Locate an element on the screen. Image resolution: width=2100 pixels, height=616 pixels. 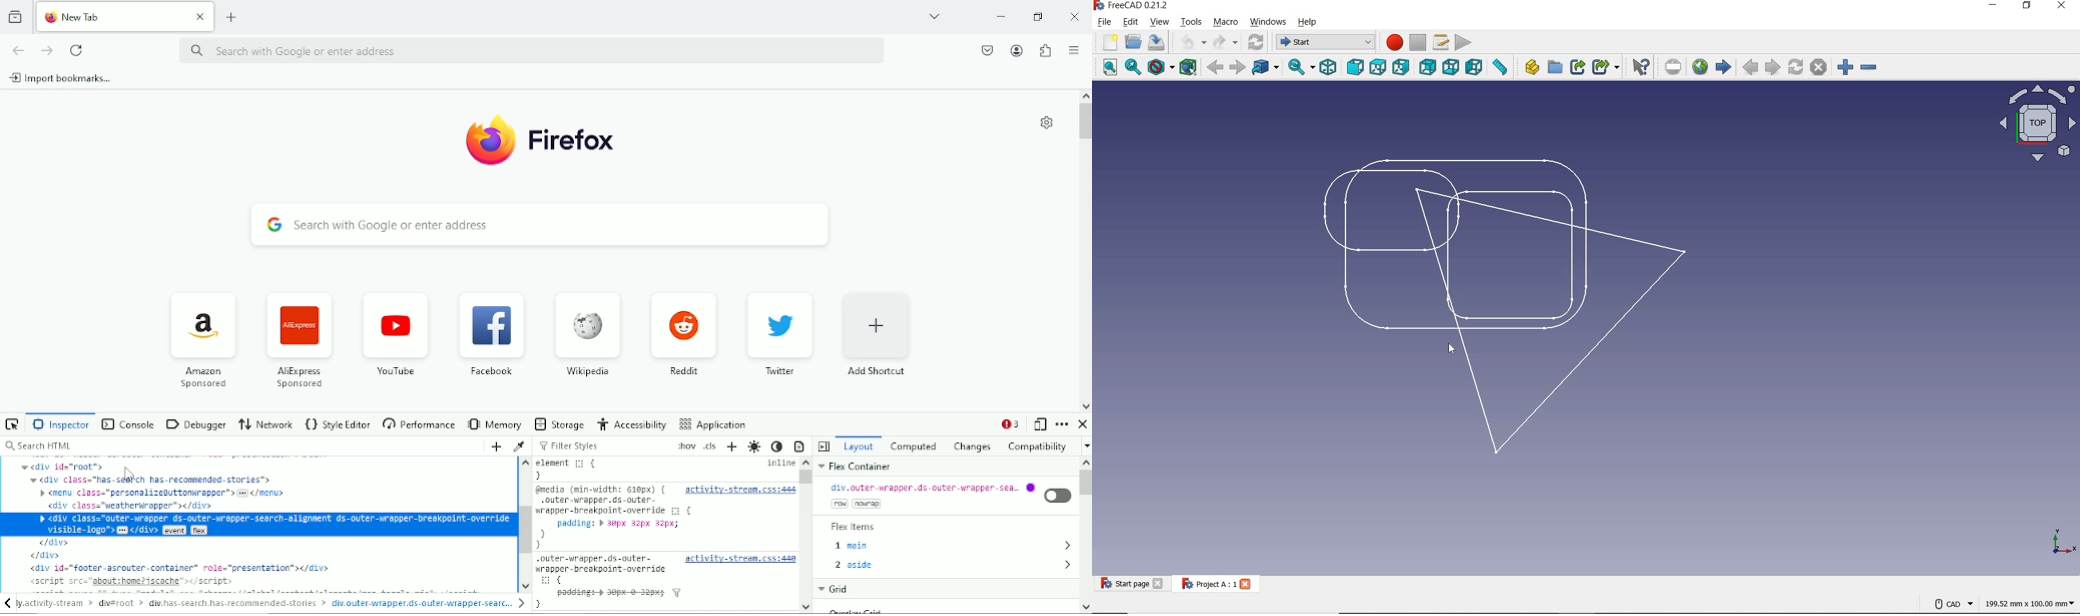
@medias (min-width: 610px) { .outer-wrapper.ds-outer- wrapper-breakpoint-override [] {  padding 30px, 32px,32px; }} activity-stream.css:444 is located at coordinates (666, 517).